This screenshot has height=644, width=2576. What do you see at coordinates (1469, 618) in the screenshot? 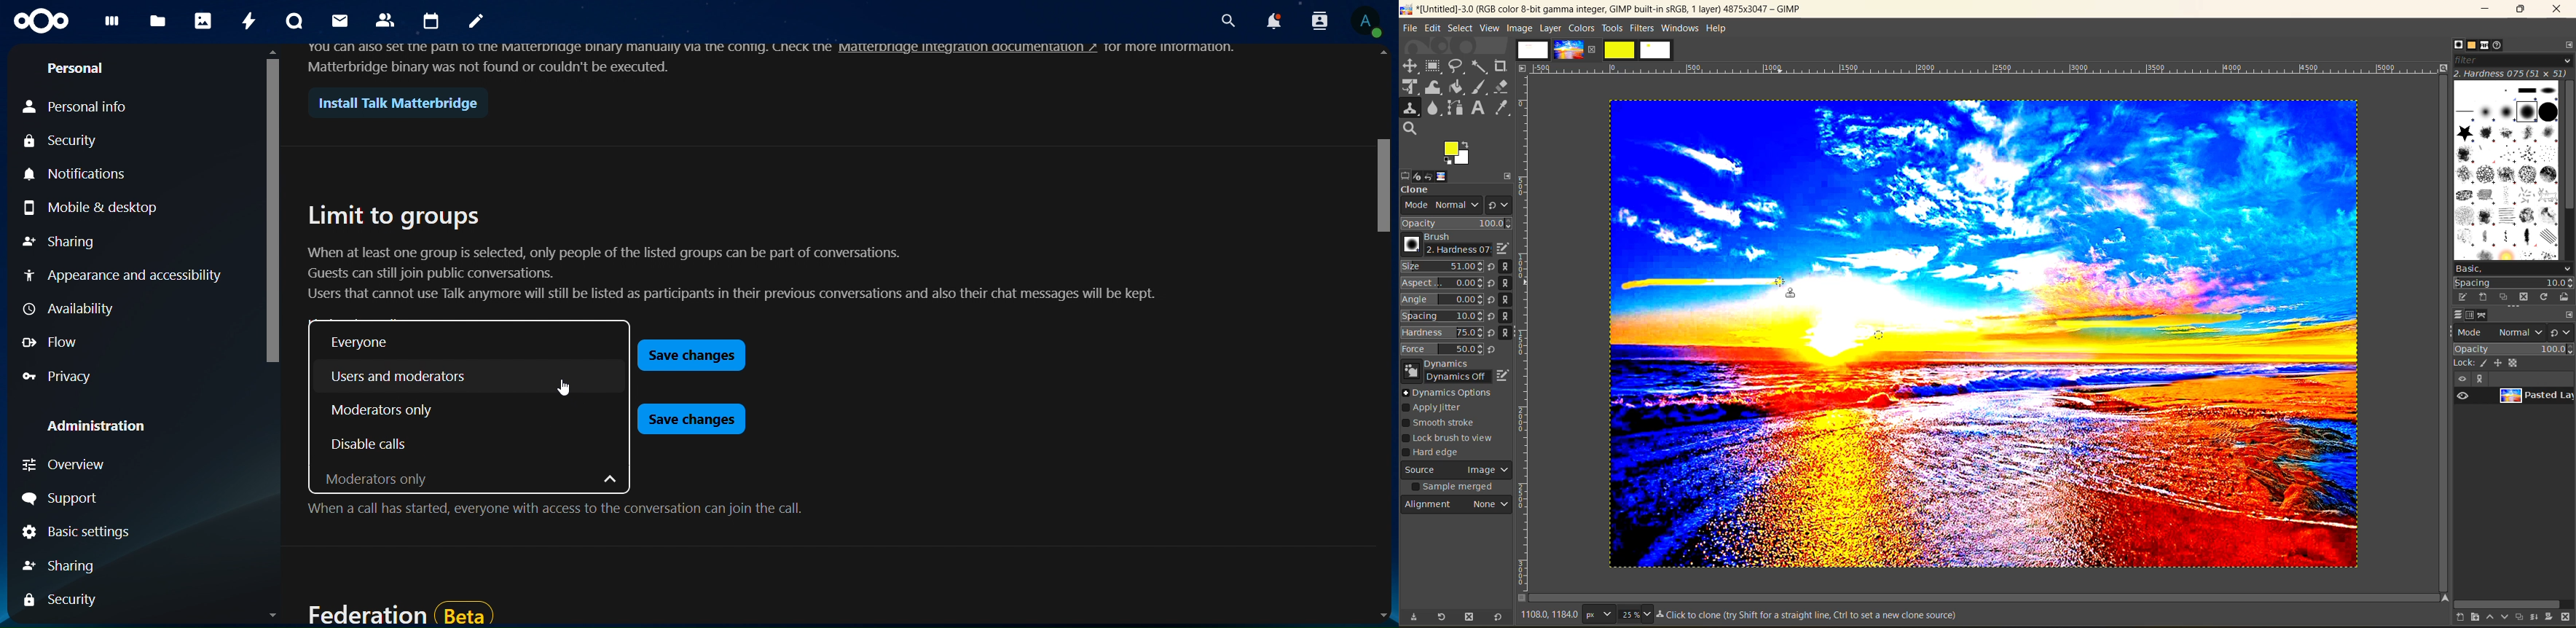
I see `delete tool preset` at bounding box center [1469, 618].